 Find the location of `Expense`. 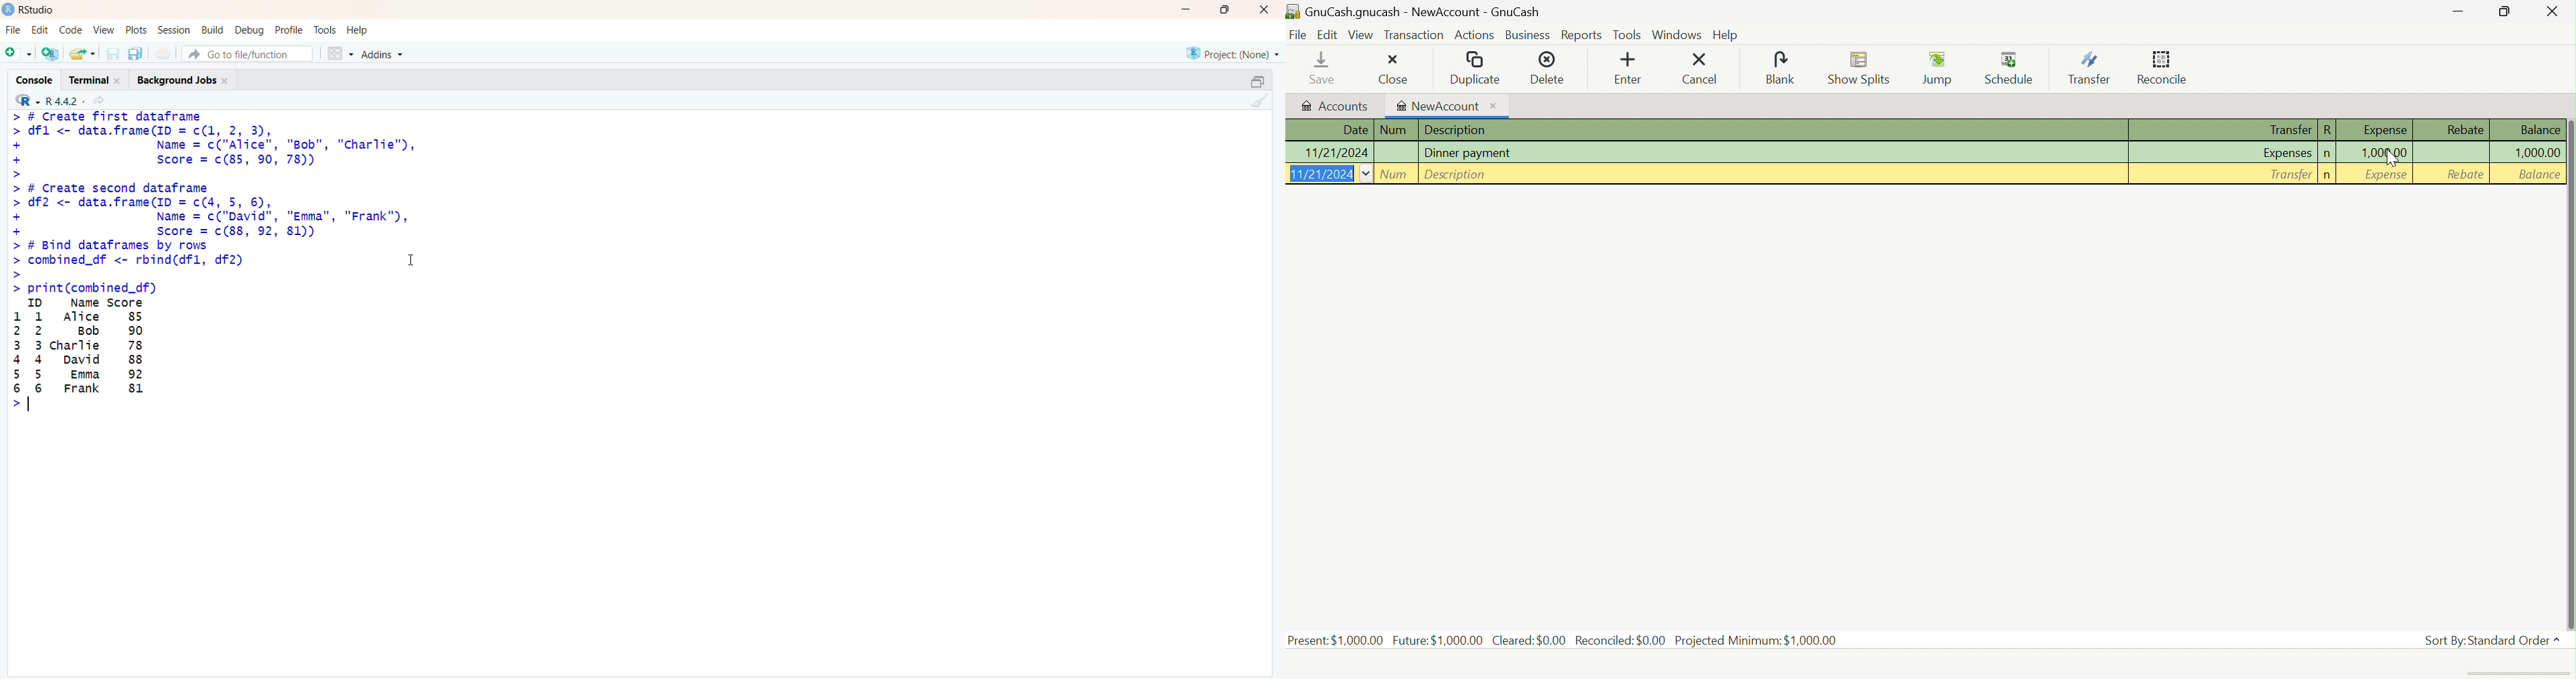

Expense is located at coordinates (2383, 131).